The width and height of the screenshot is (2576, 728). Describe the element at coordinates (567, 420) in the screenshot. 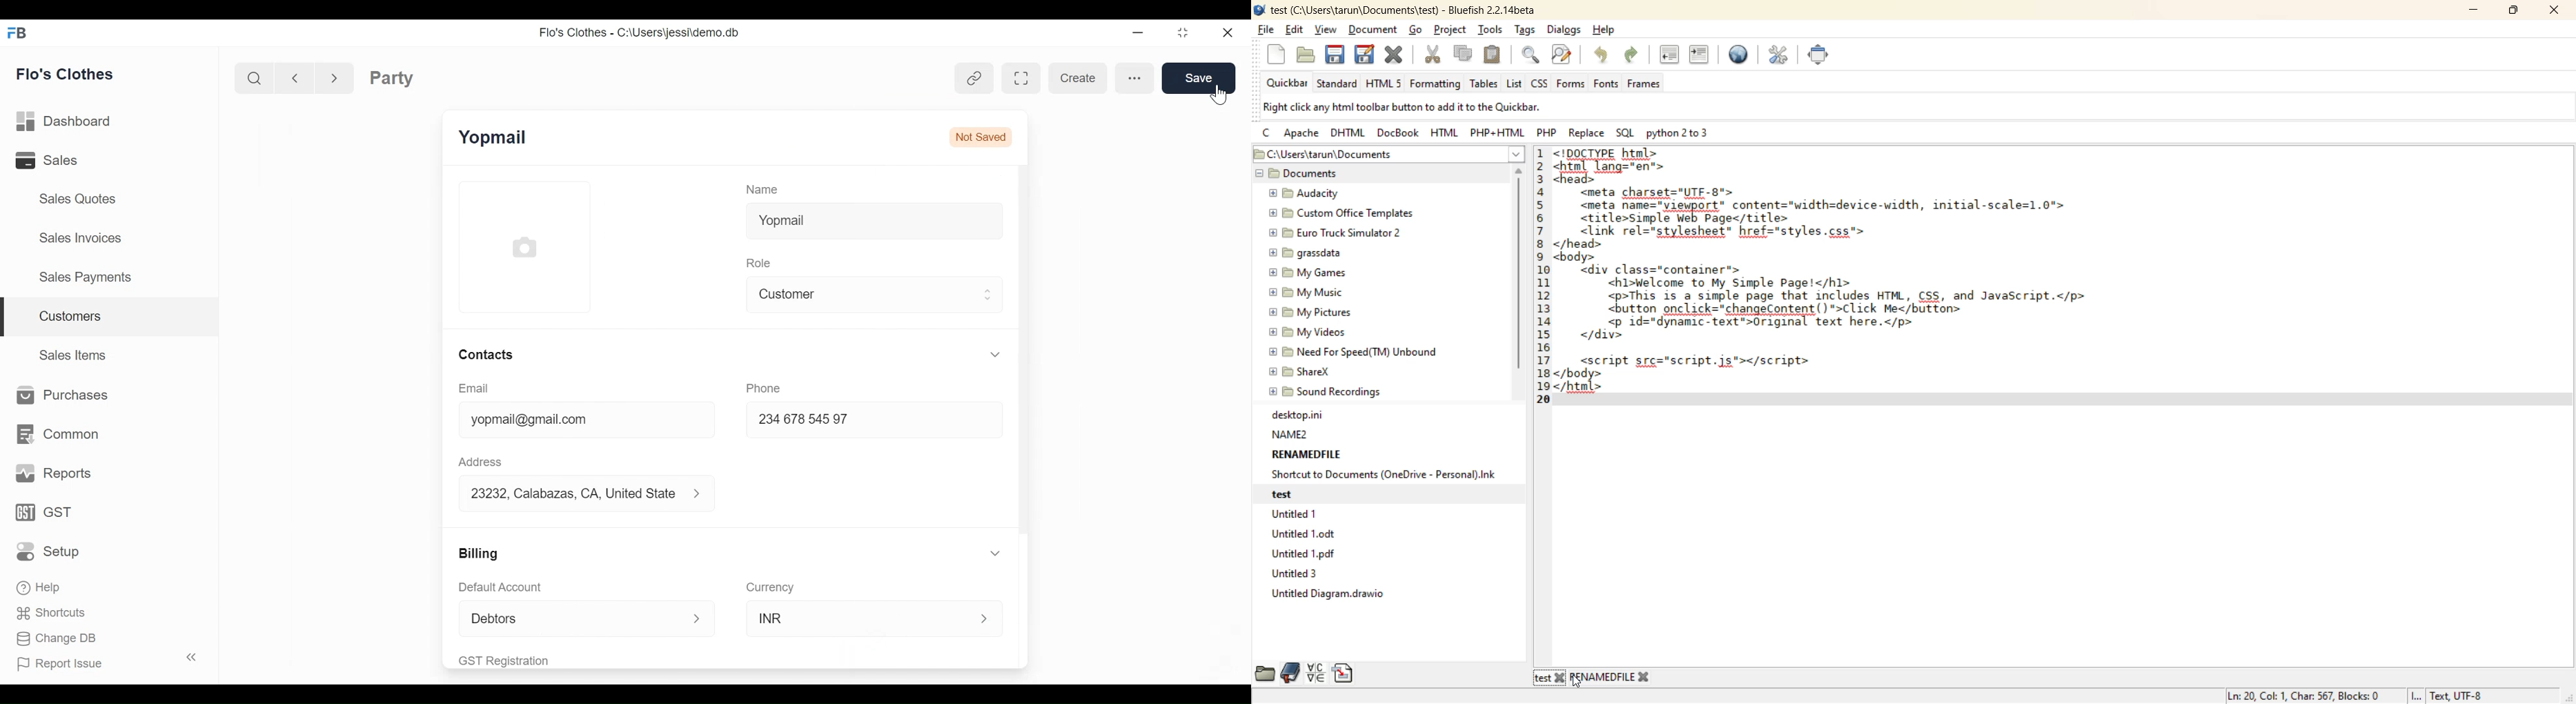

I see `yopmail@gmail.com` at that location.